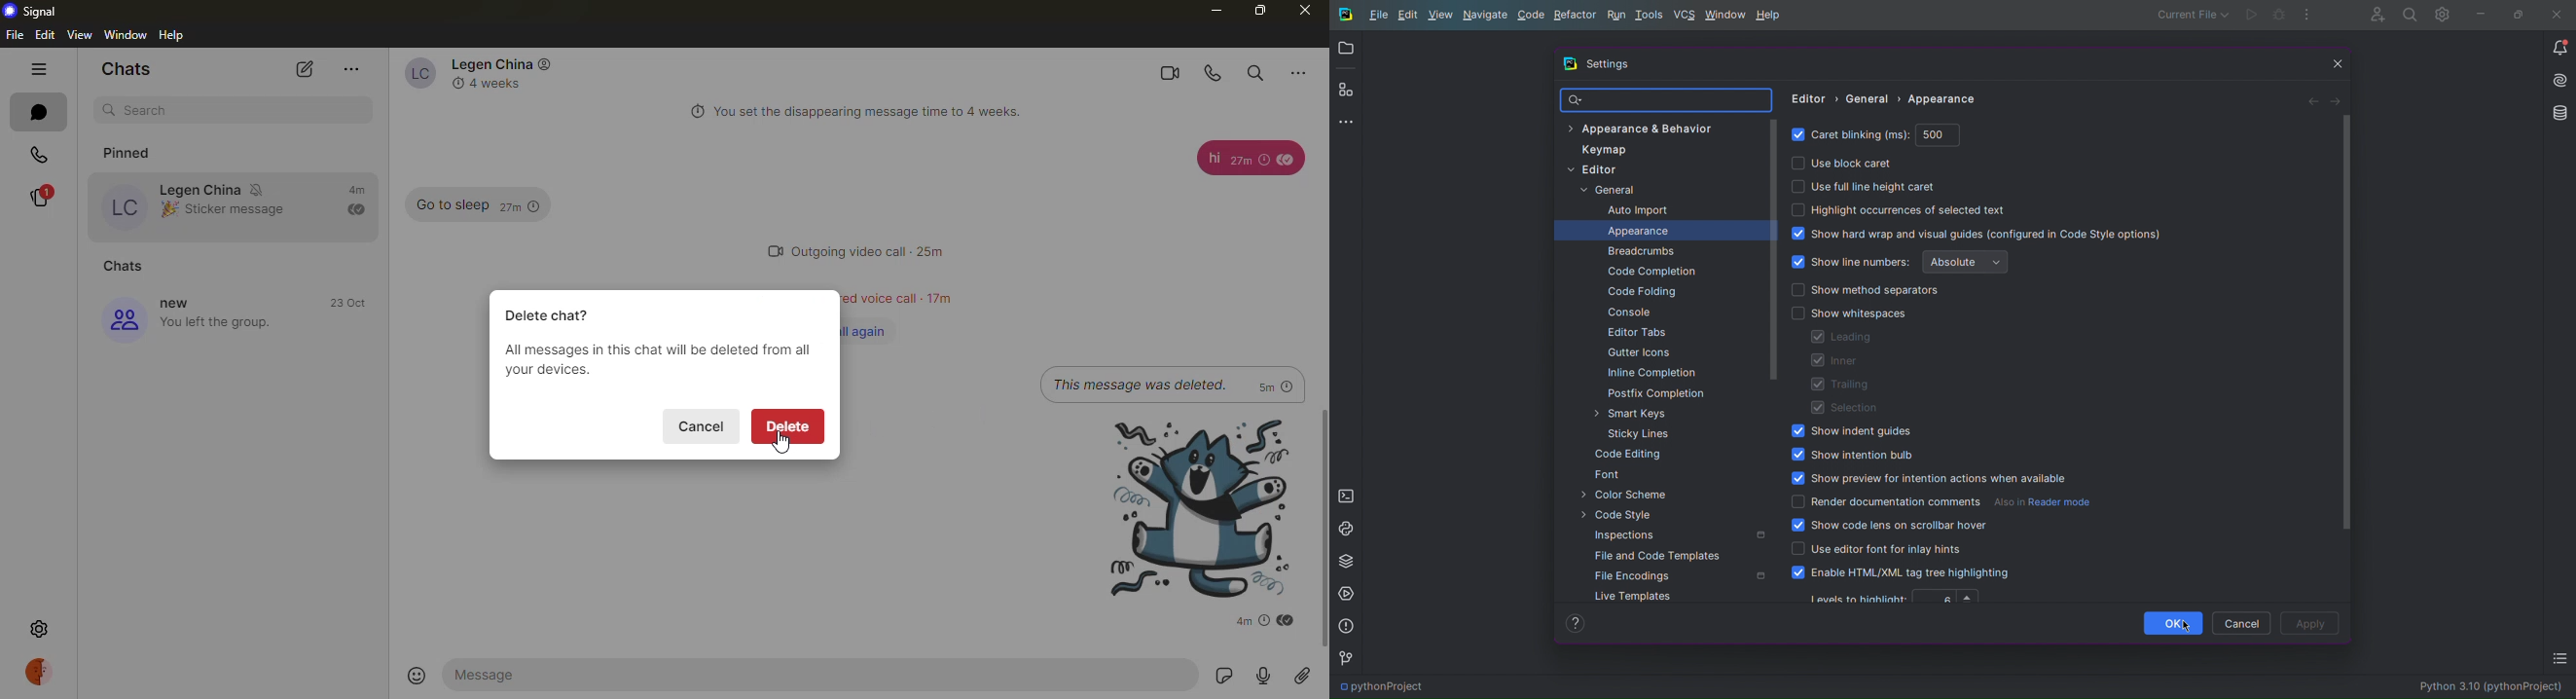 Image resolution: width=2576 pixels, height=700 pixels. I want to click on video call, so click(1164, 70).